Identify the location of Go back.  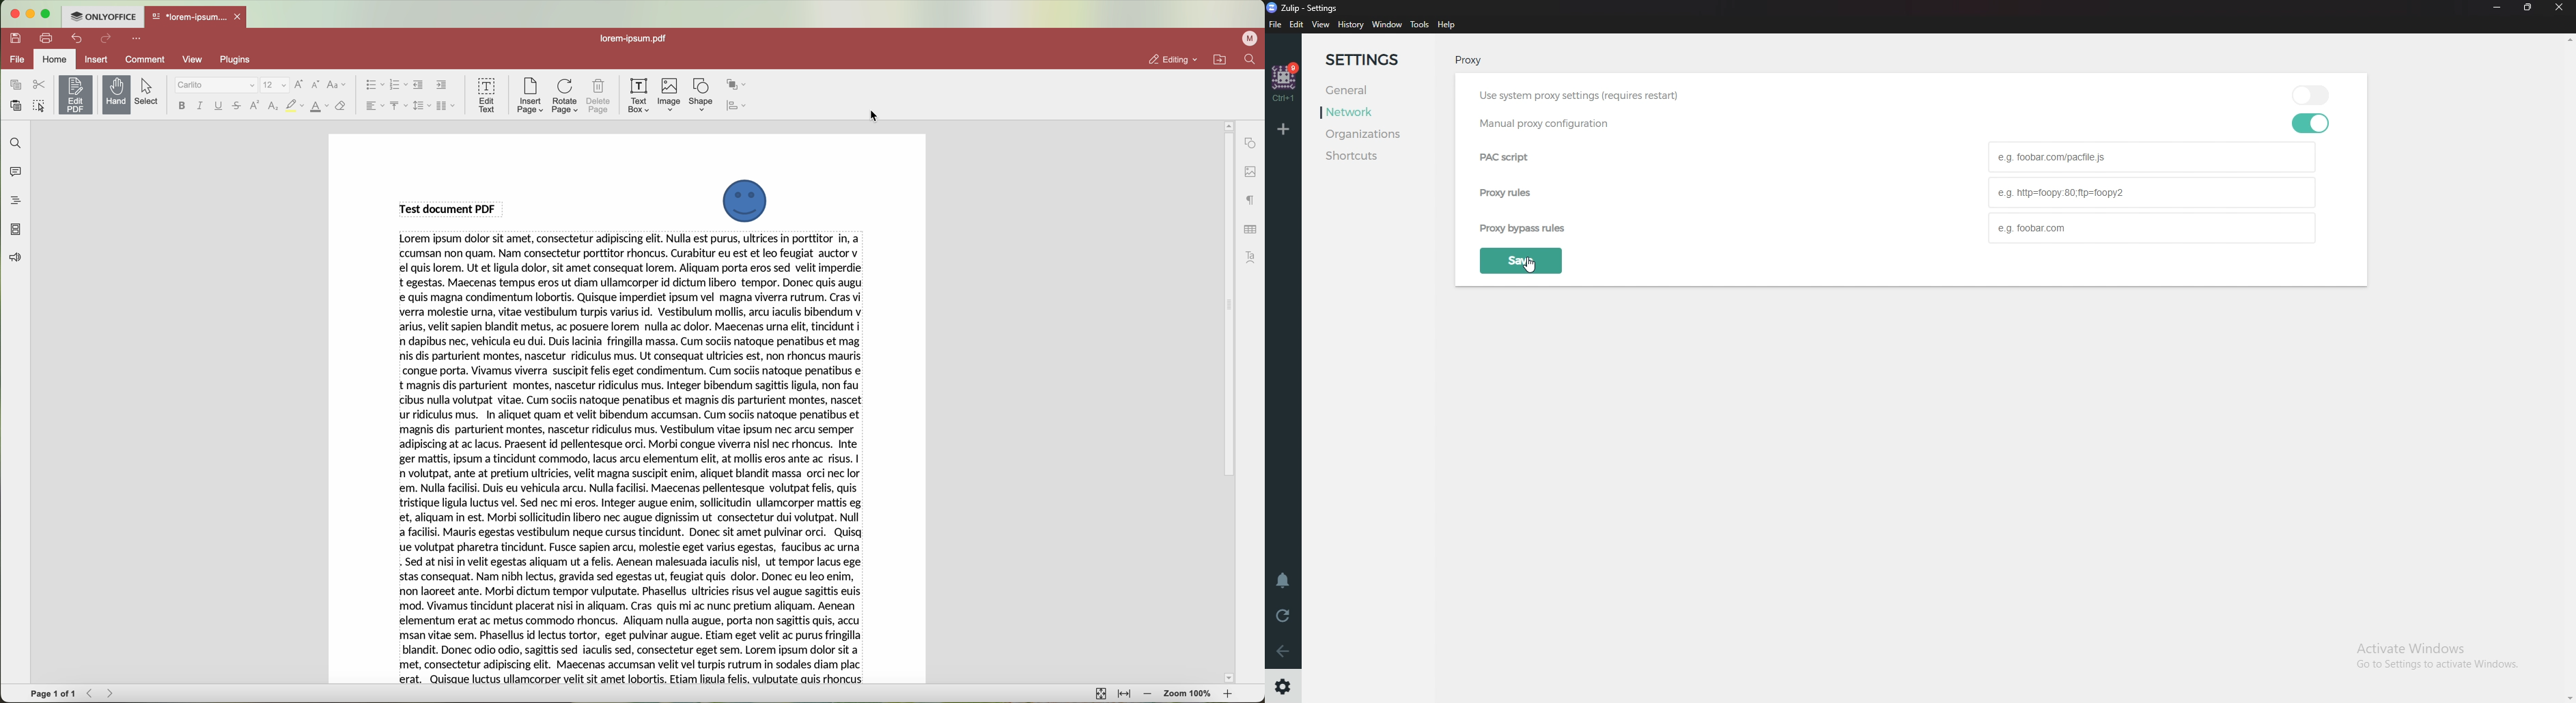
(1284, 650).